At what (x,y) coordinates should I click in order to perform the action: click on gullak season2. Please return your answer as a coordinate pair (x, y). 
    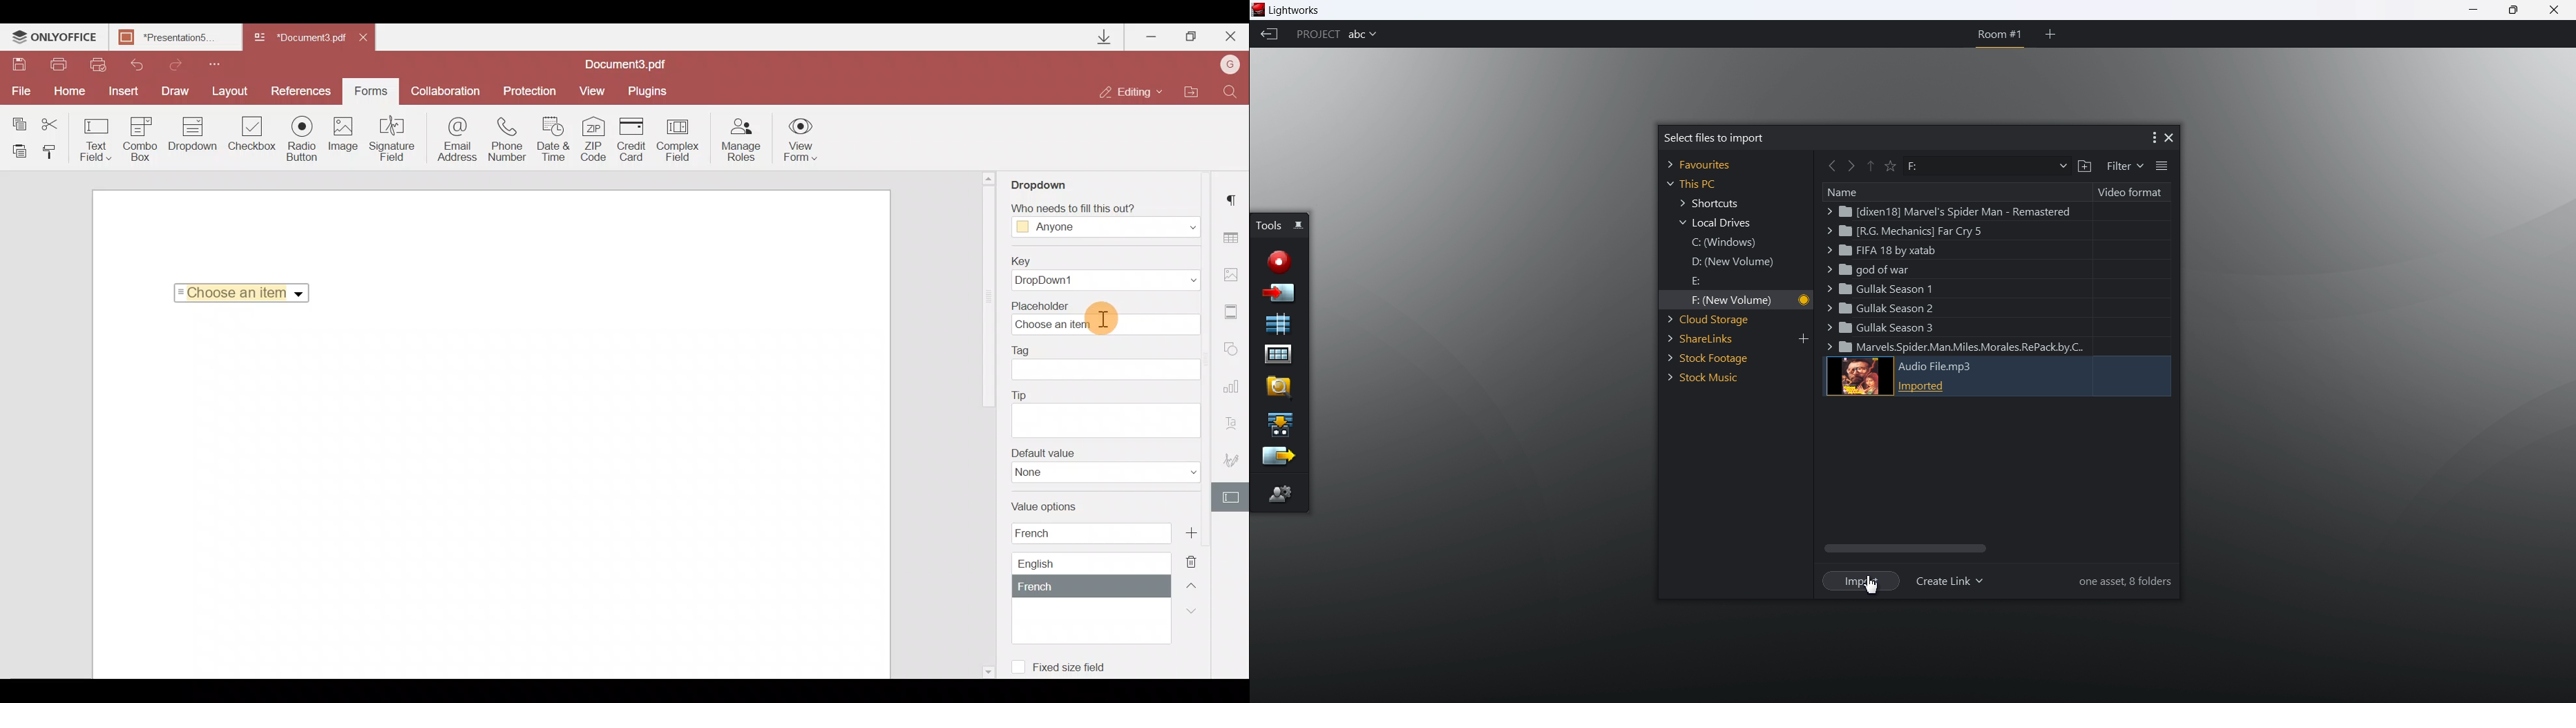
    Looking at the image, I should click on (1880, 309).